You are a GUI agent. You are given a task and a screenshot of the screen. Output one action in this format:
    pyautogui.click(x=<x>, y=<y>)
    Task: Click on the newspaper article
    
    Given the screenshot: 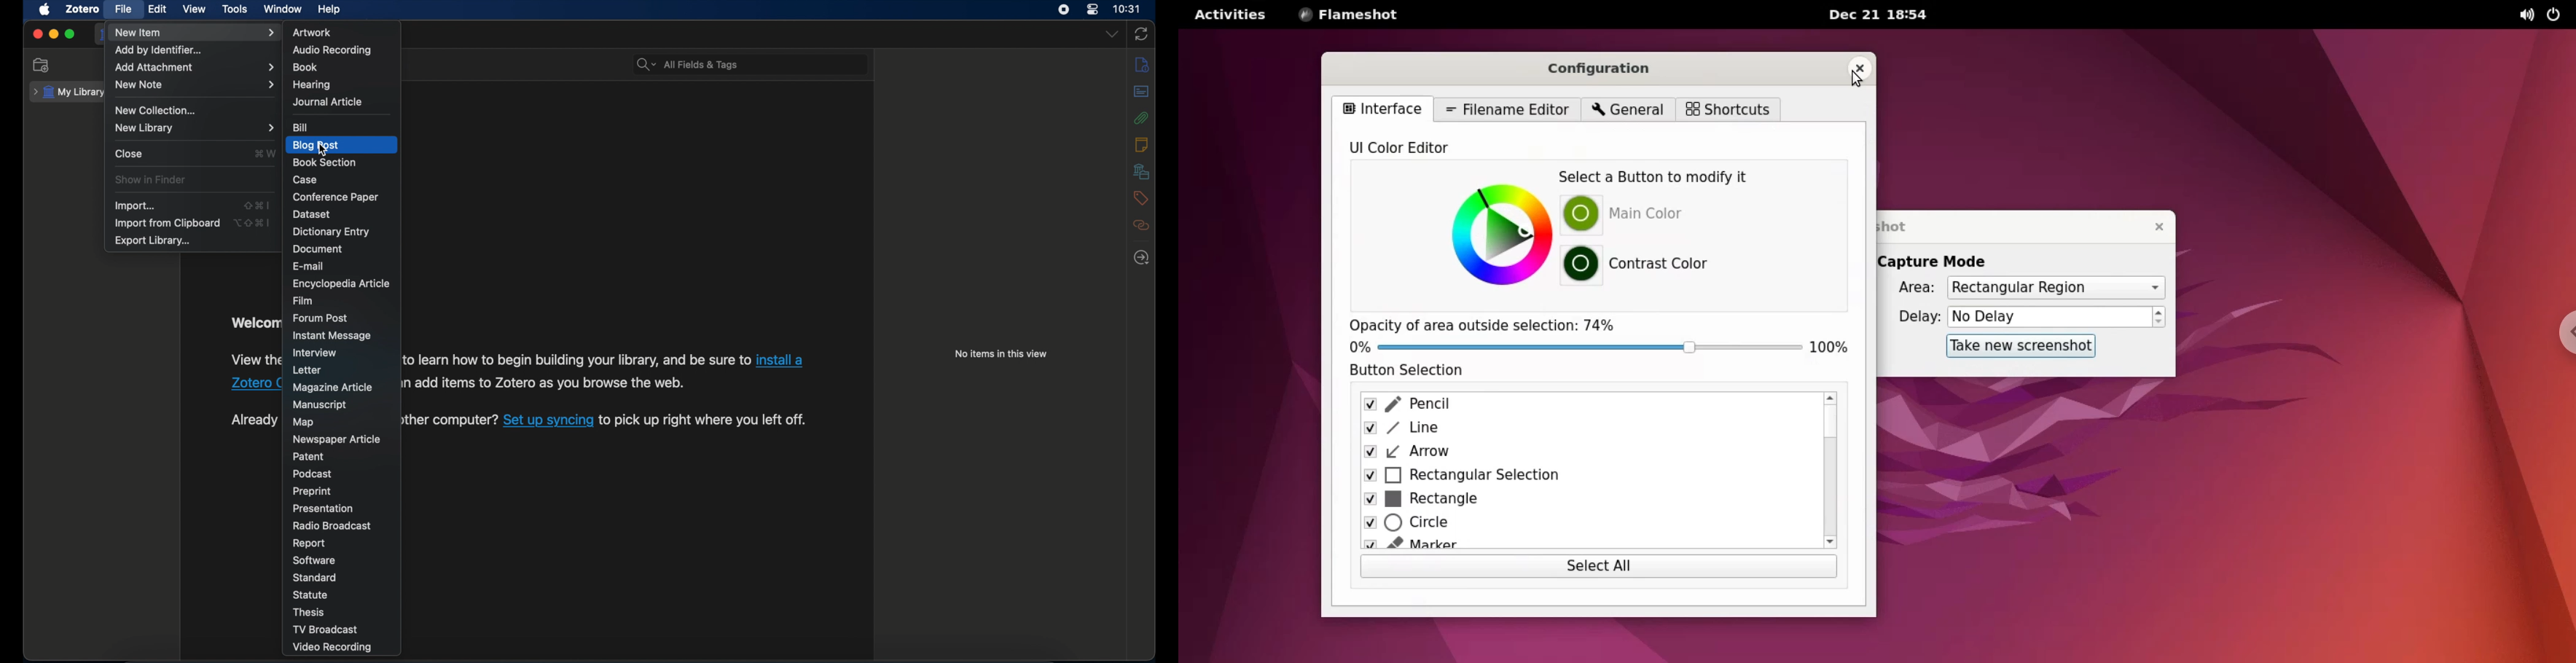 What is the action you would take?
    pyautogui.click(x=338, y=440)
    